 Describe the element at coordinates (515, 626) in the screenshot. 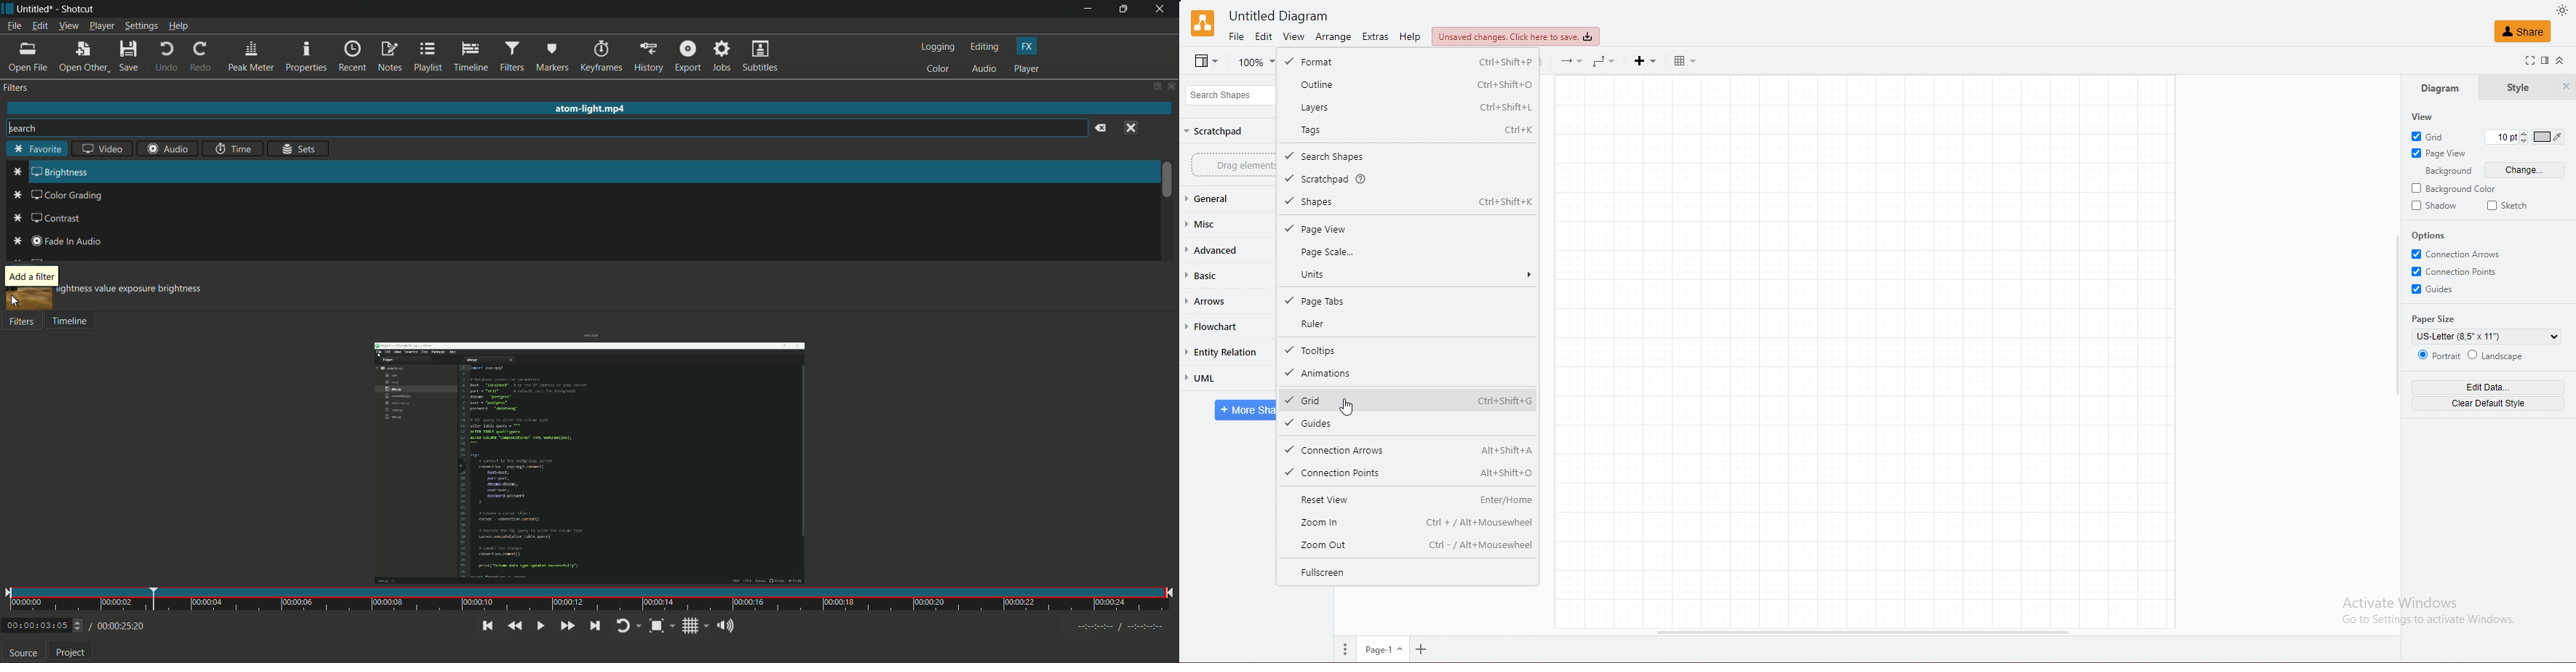

I see `play quickly backward` at that location.